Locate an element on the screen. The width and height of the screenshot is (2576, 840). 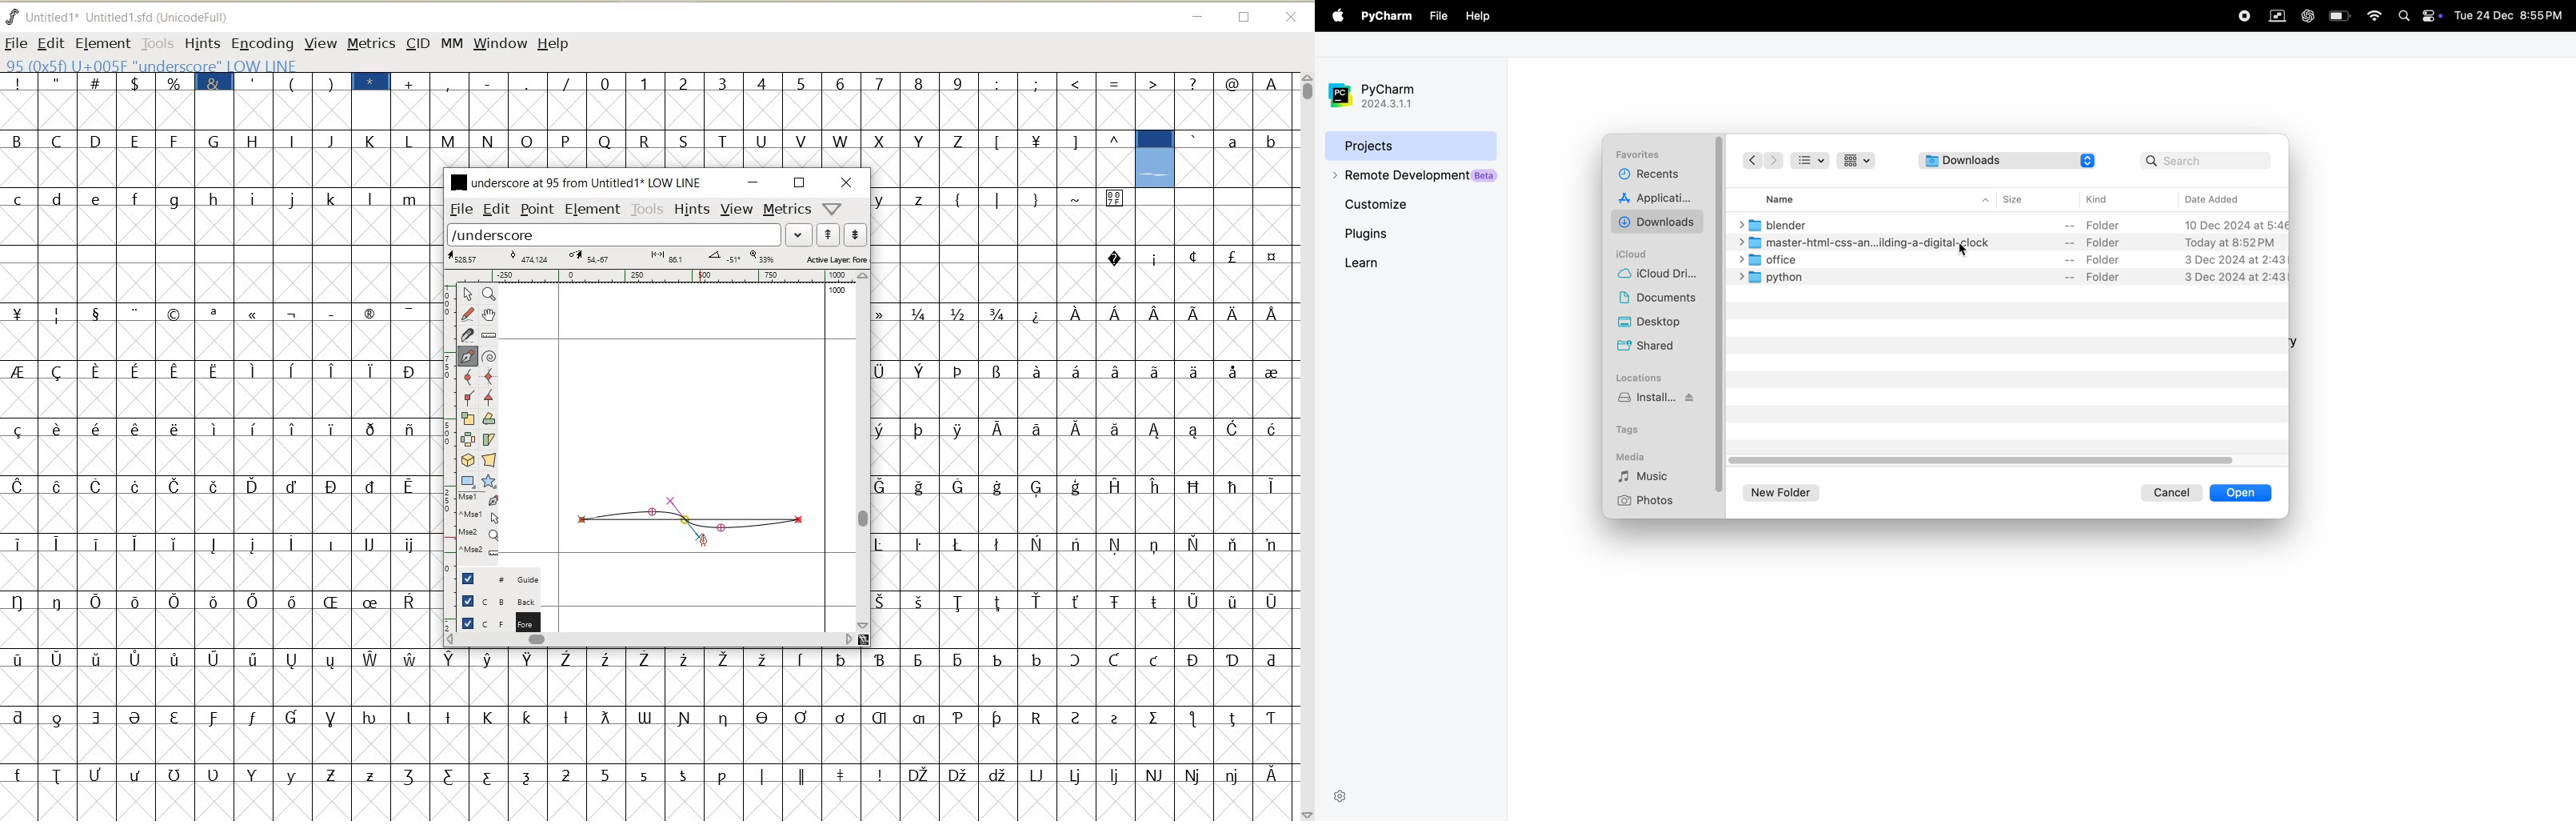
VIEW is located at coordinates (737, 207).